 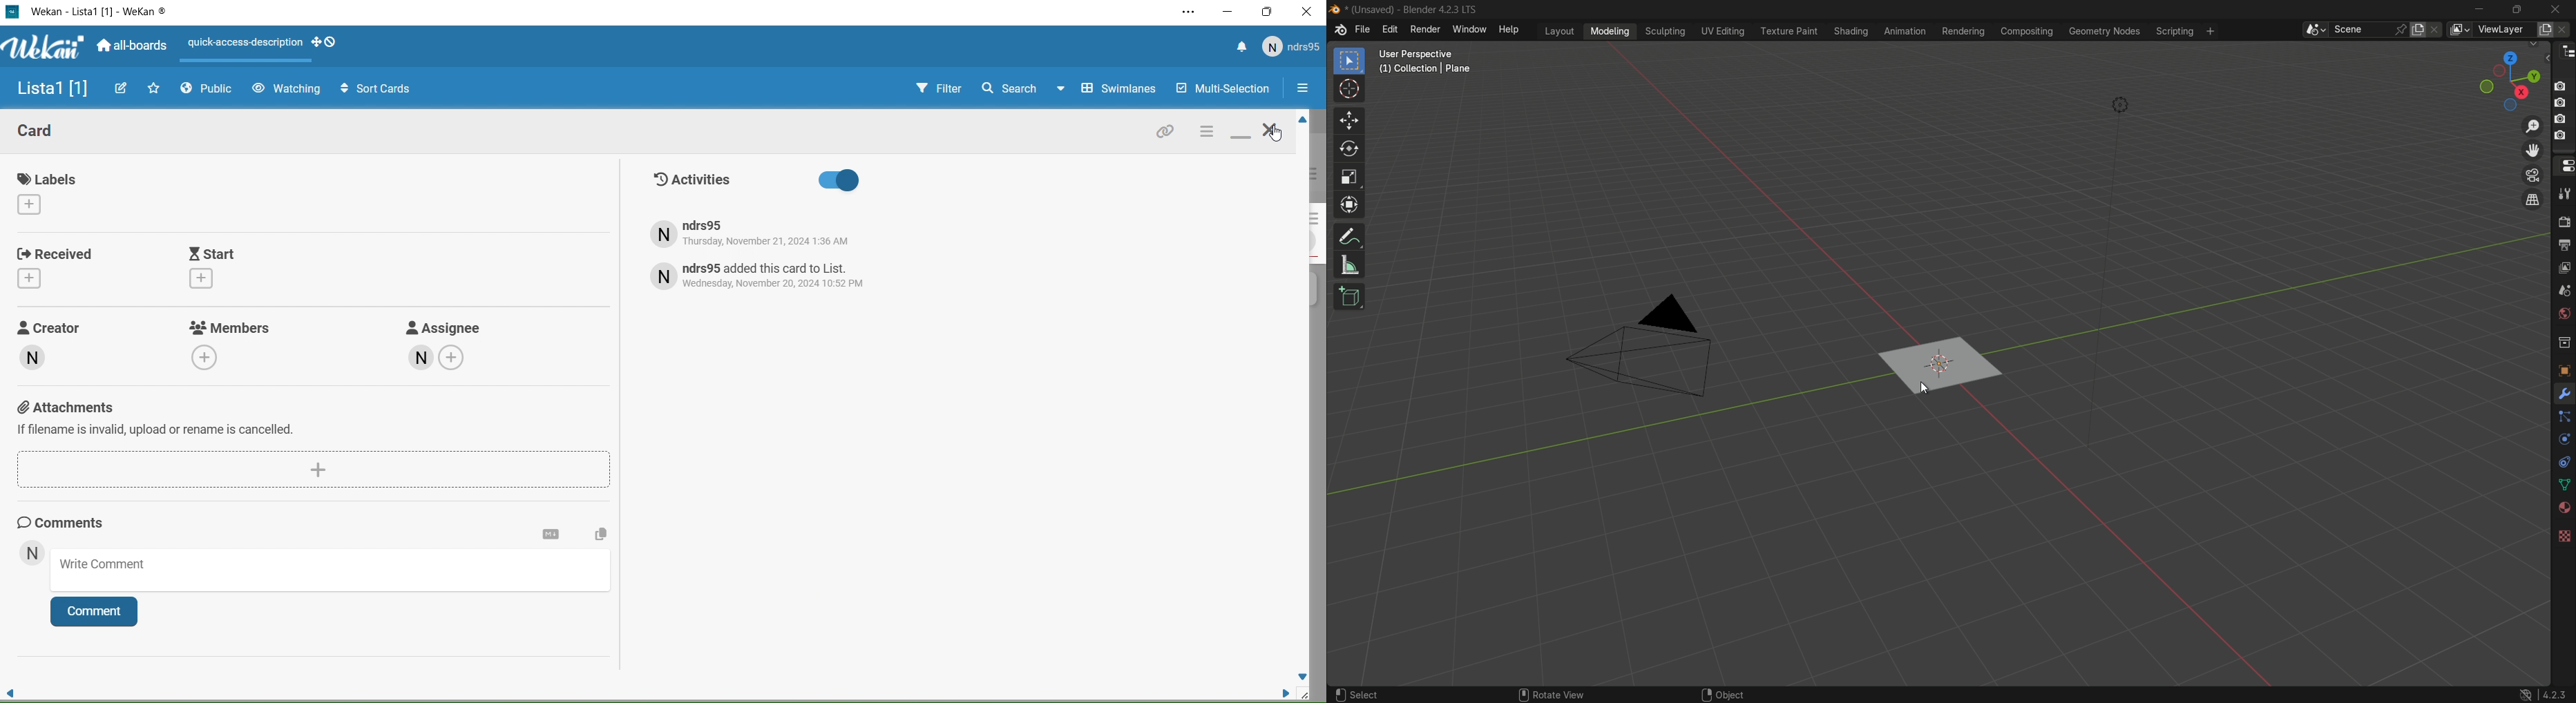 I want to click on Options, so click(x=1302, y=90).